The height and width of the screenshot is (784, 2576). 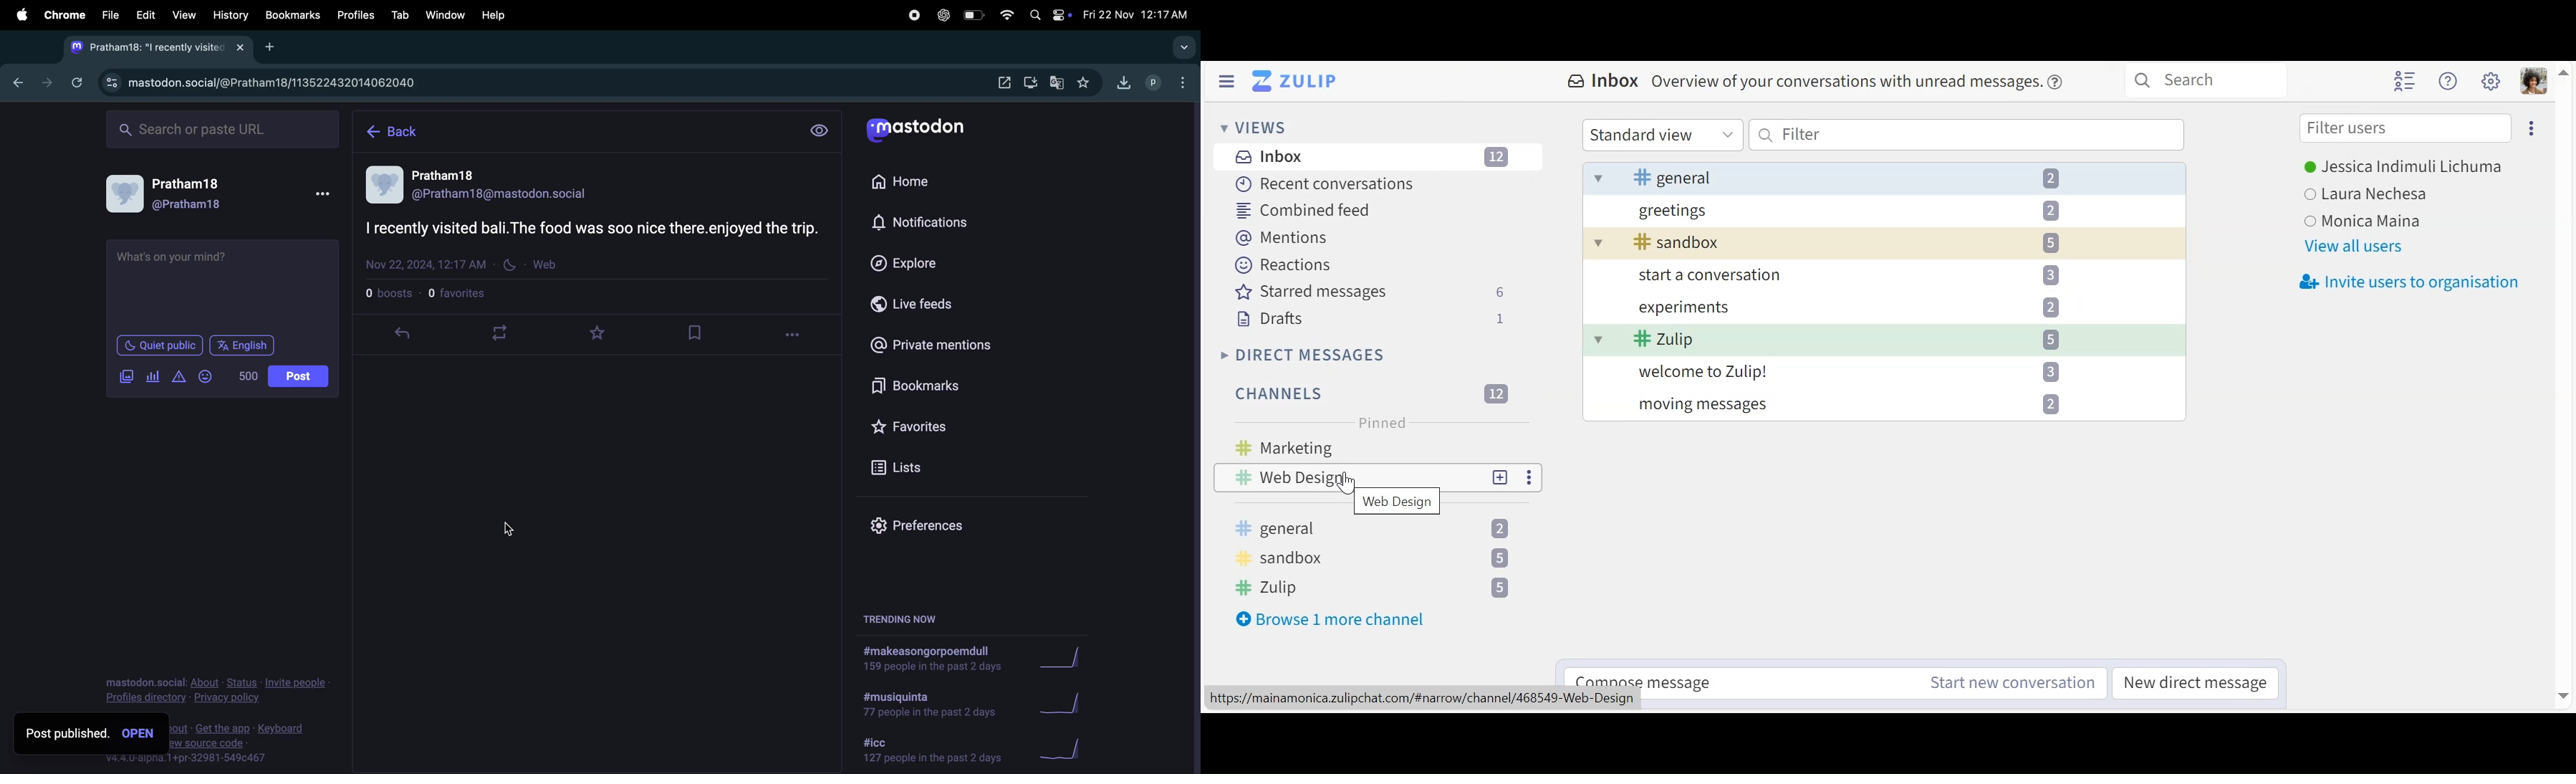 What do you see at coordinates (1349, 484) in the screenshot?
I see `Cursor` at bounding box center [1349, 484].